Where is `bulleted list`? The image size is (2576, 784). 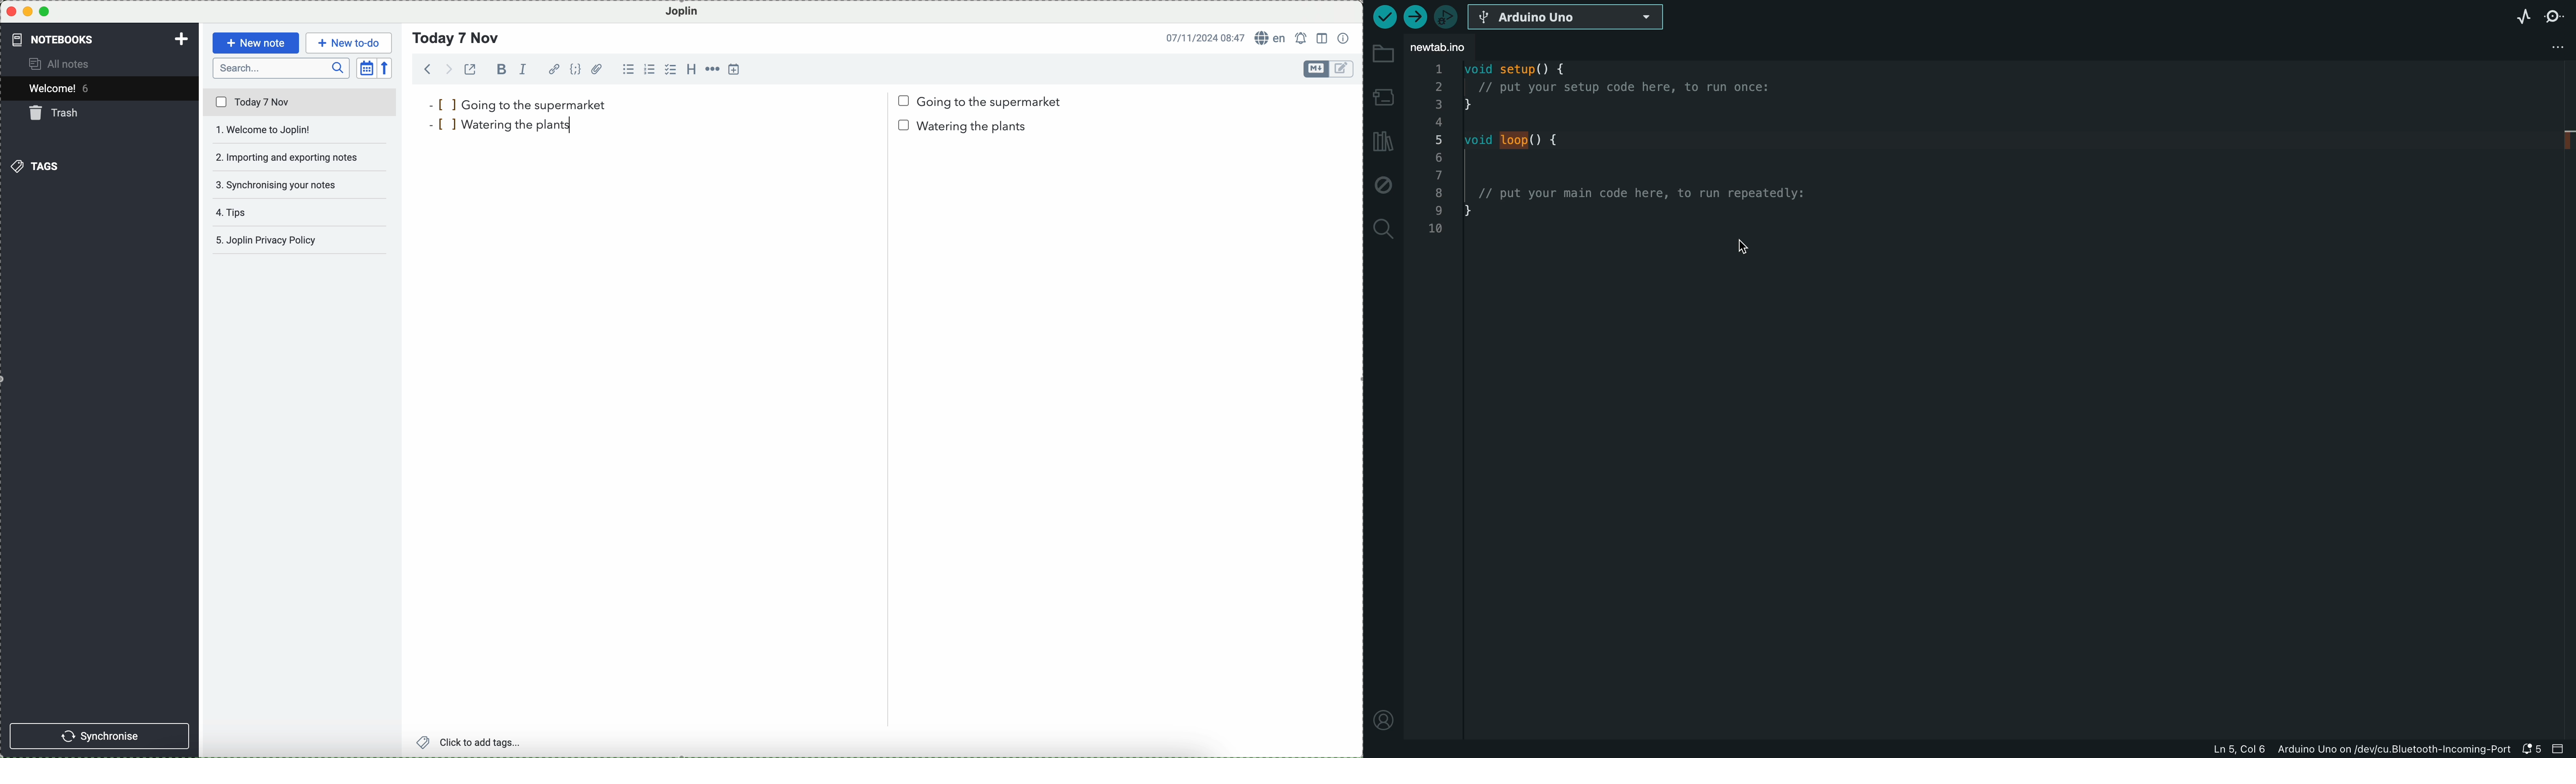 bulleted list is located at coordinates (628, 69).